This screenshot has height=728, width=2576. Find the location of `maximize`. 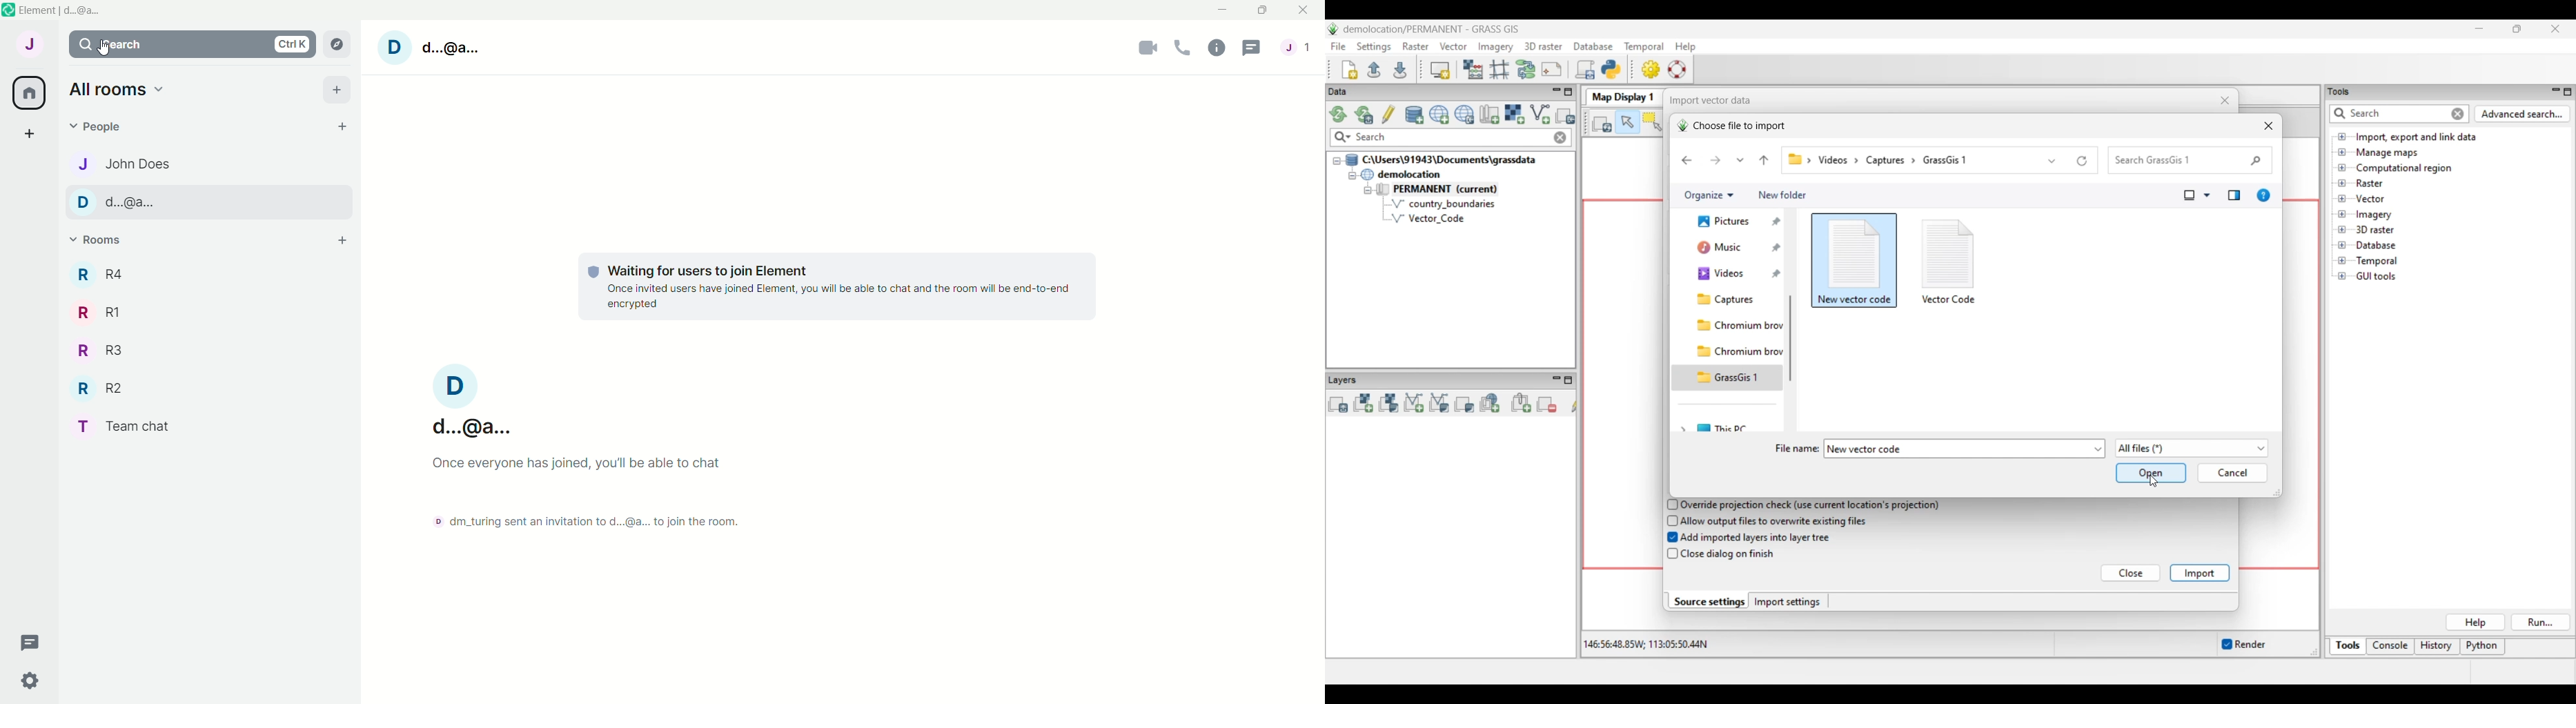

maximize is located at coordinates (1261, 10).